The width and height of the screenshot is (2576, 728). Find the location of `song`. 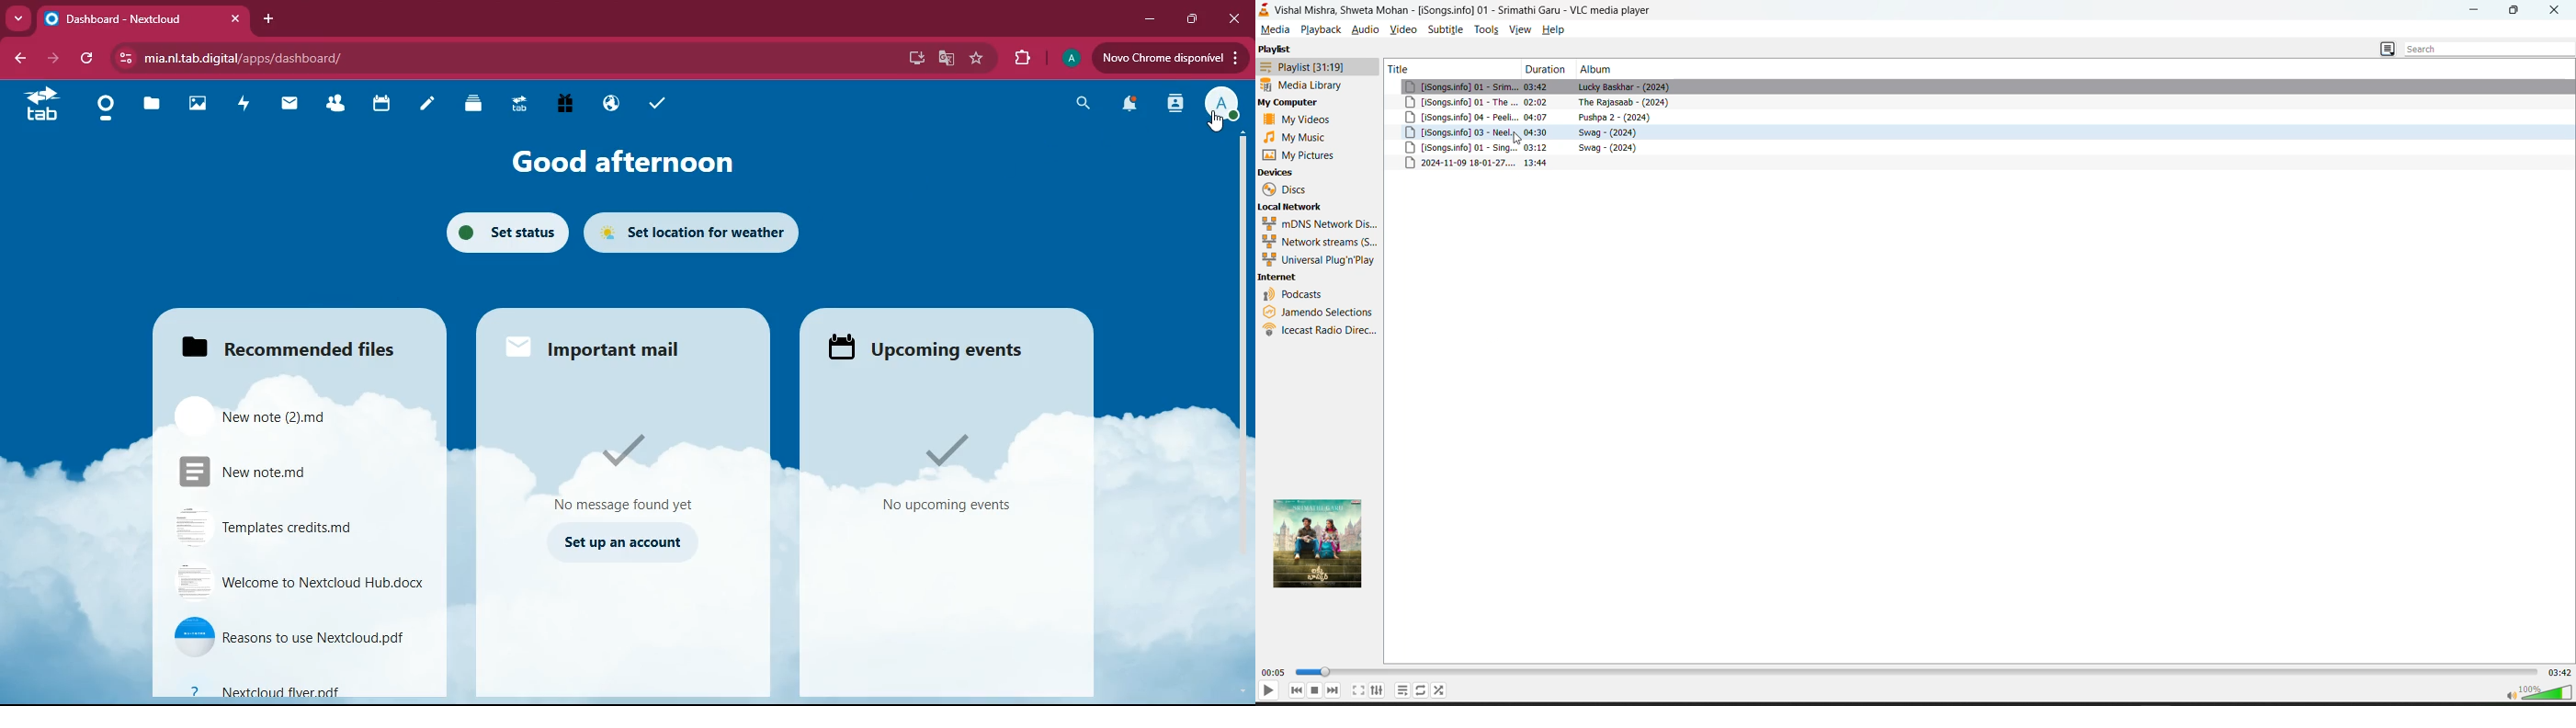

song is located at coordinates (1980, 132).